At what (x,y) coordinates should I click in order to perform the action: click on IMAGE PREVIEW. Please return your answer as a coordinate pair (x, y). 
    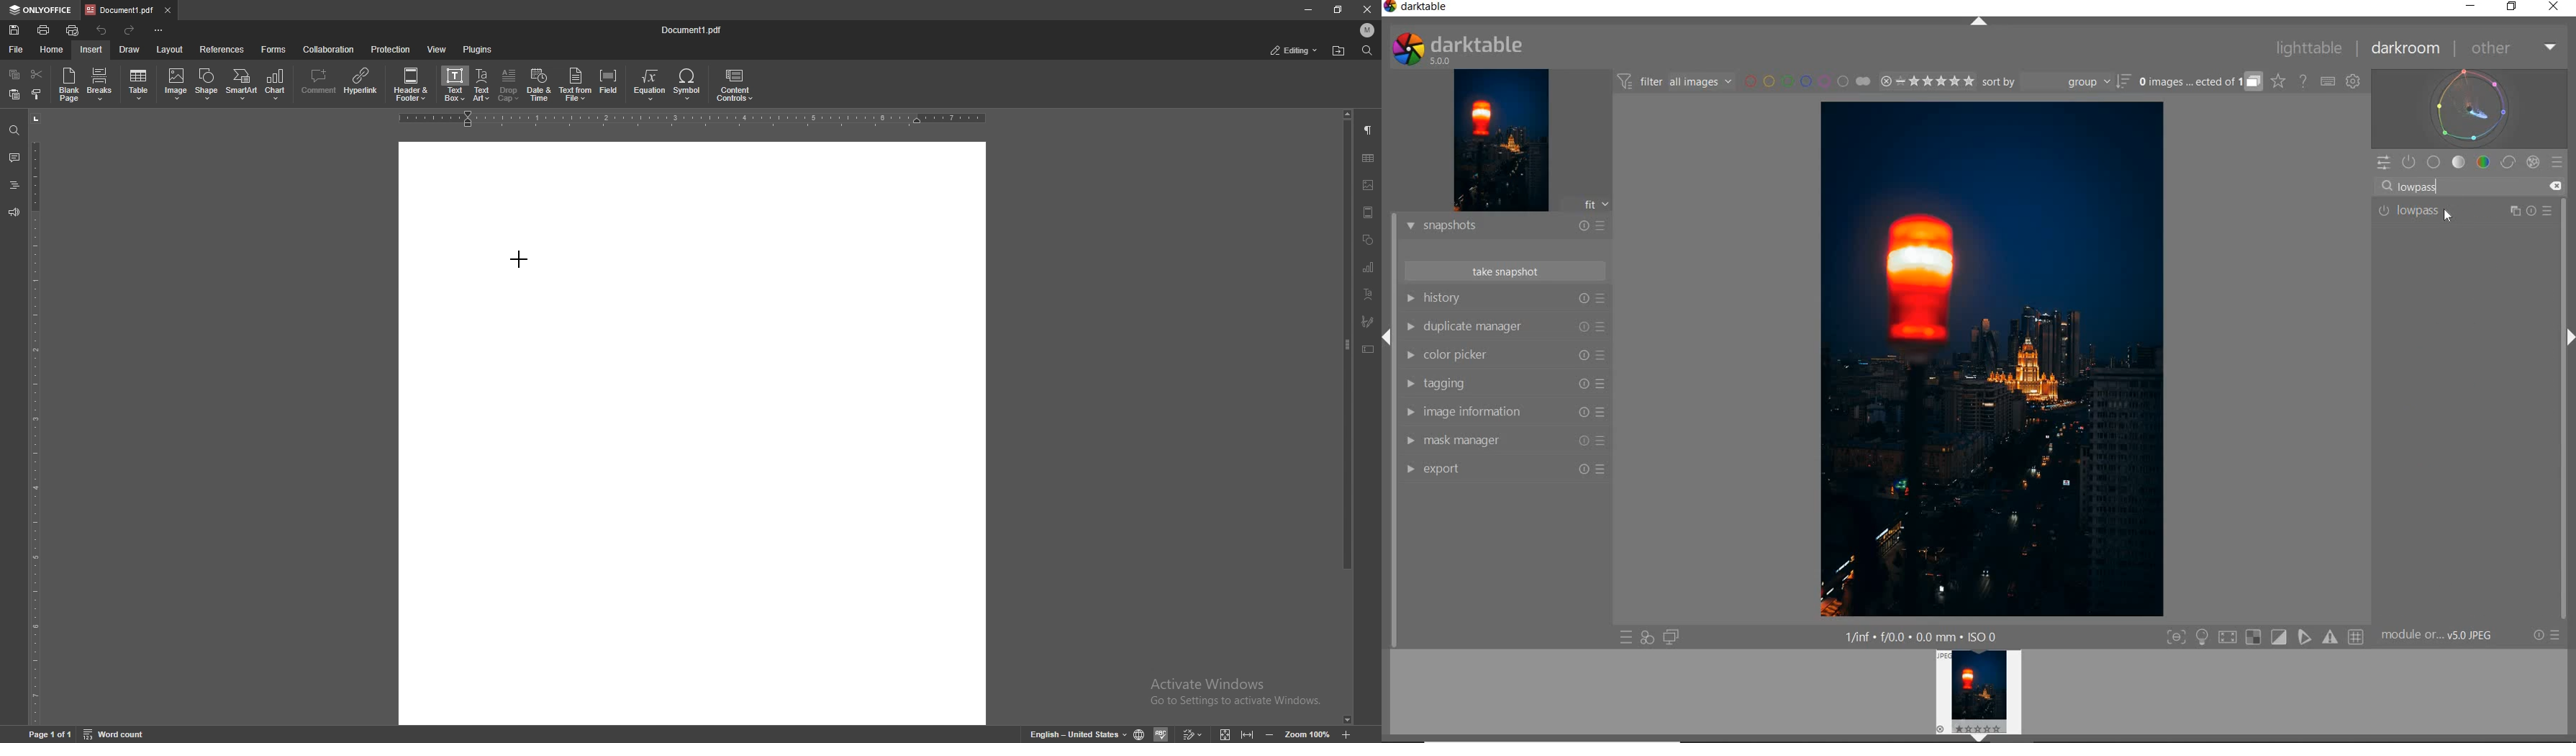
    Looking at the image, I should click on (1981, 696).